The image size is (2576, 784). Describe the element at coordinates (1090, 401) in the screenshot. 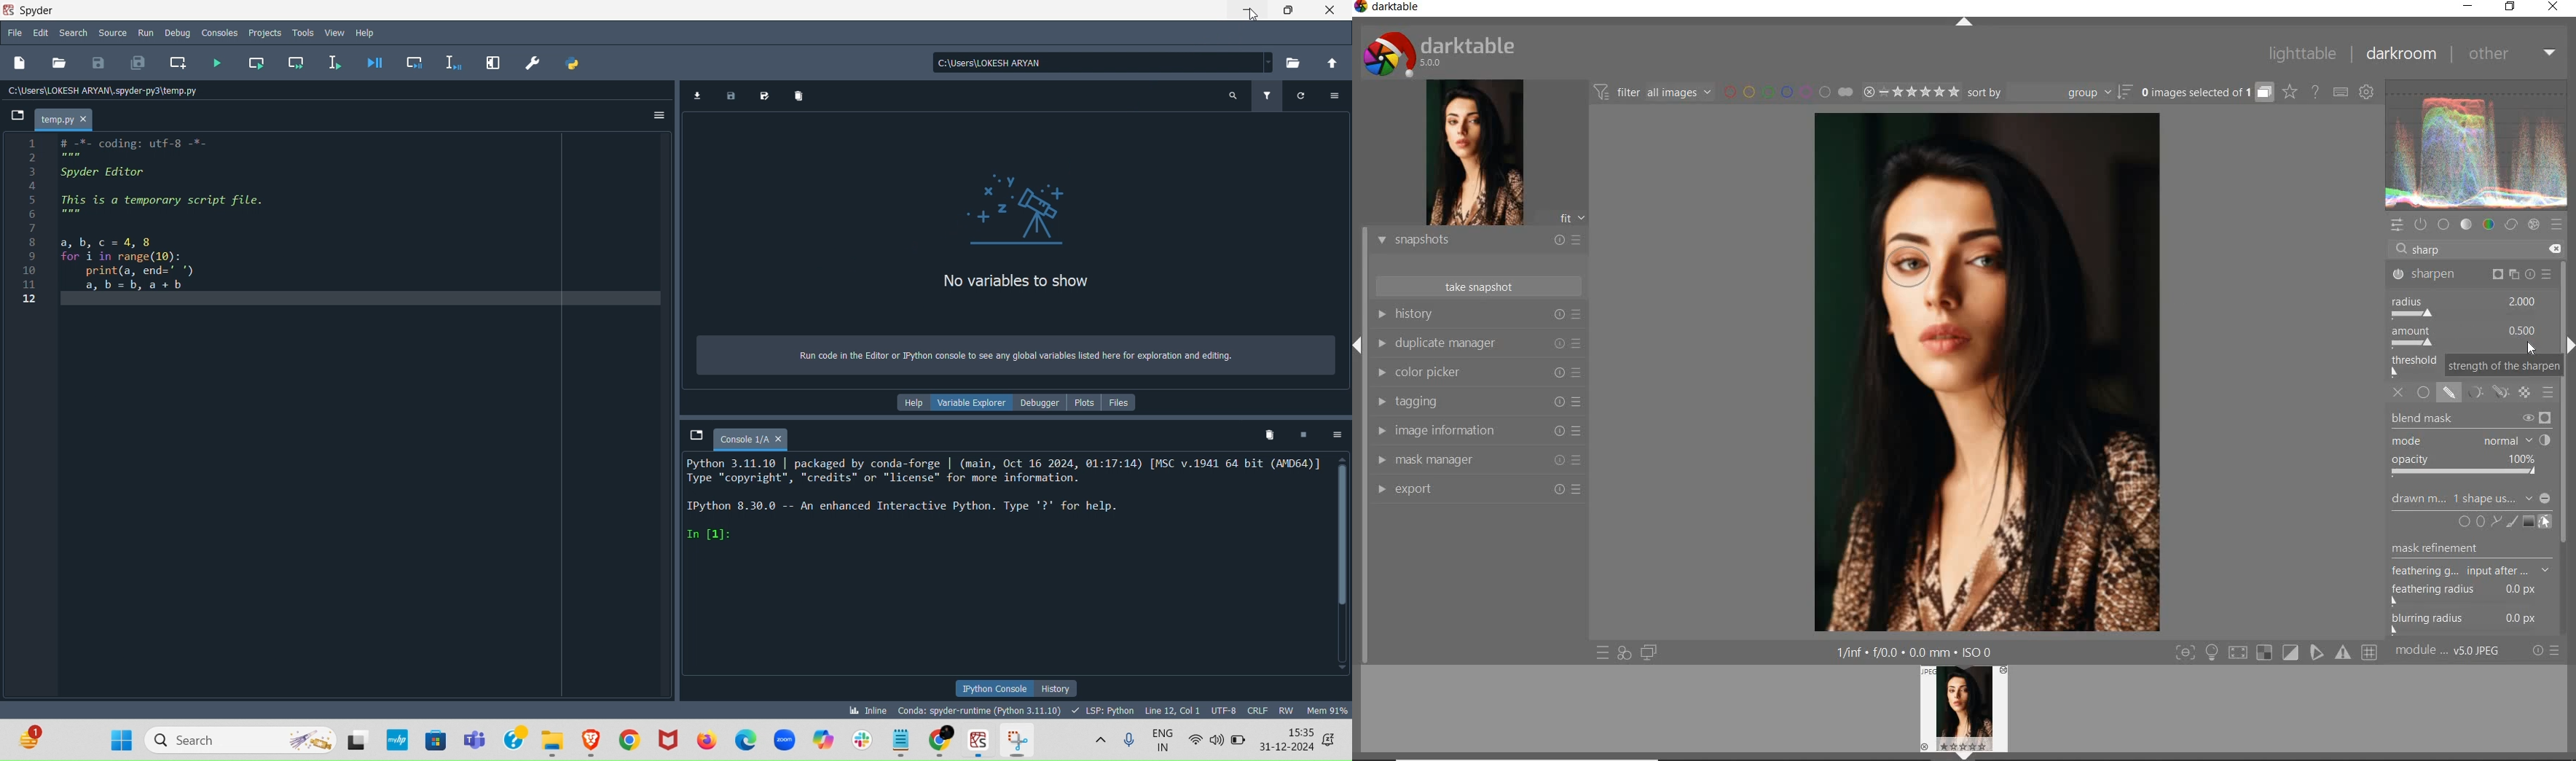

I see `Plots` at that location.